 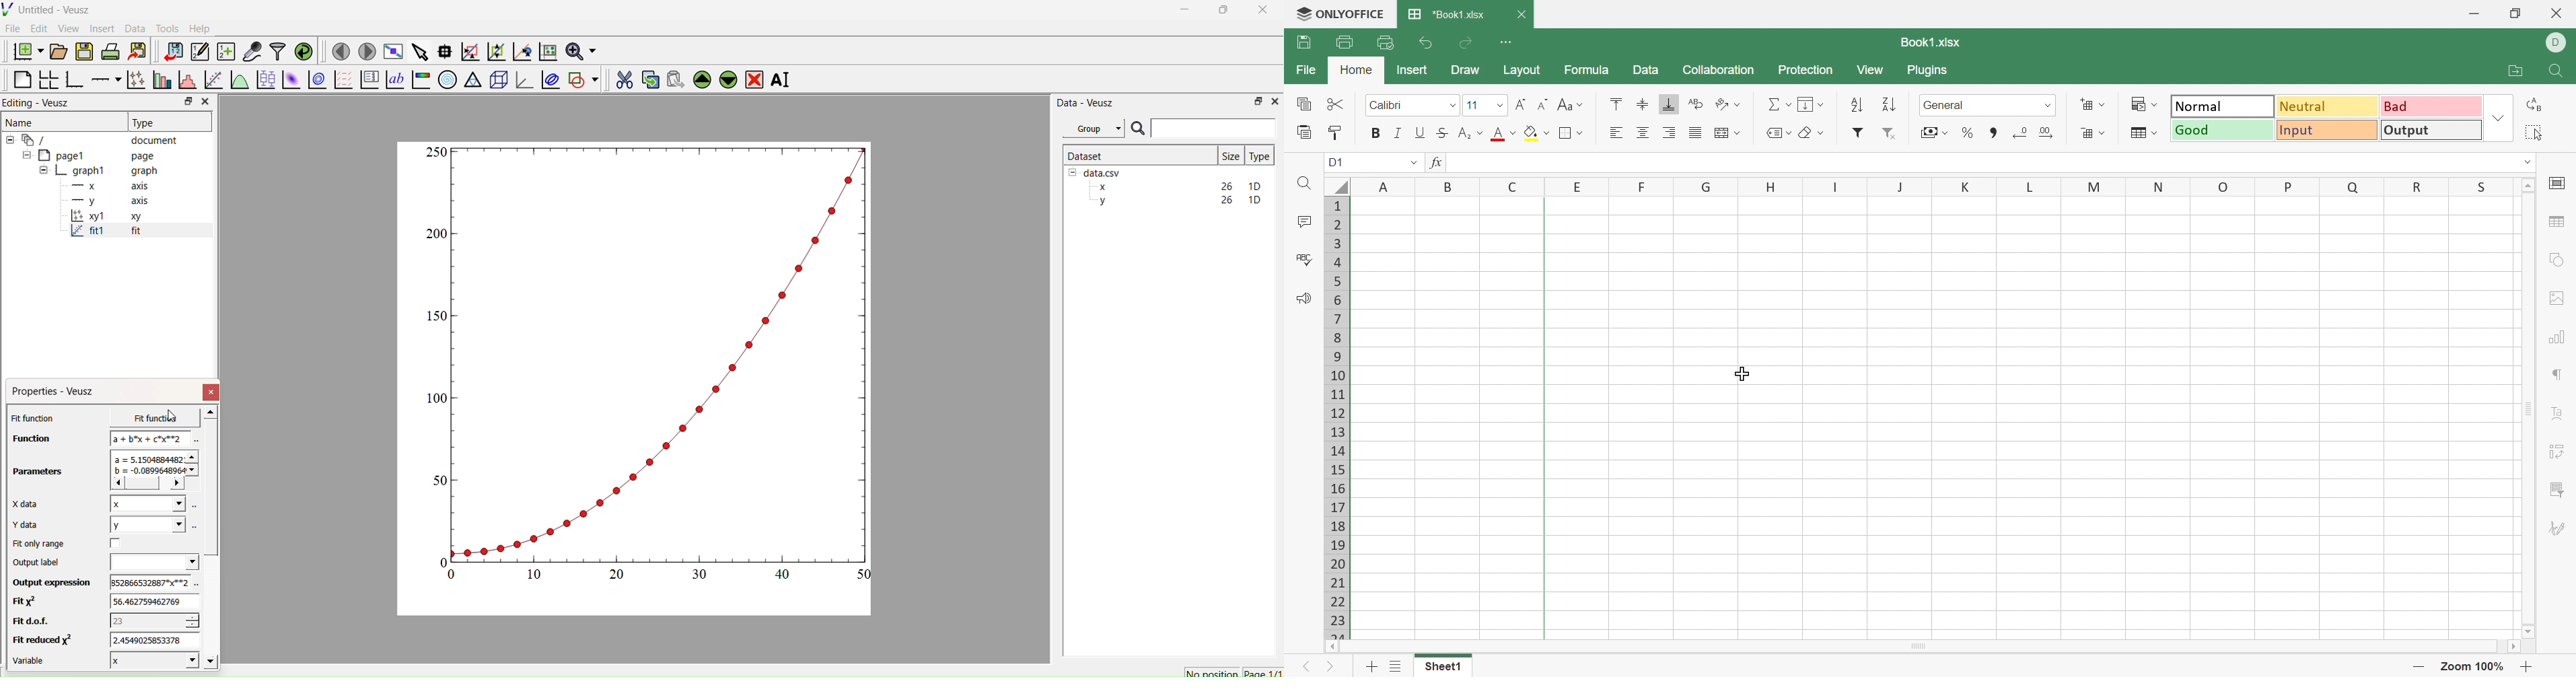 What do you see at coordinates (1929, 73) in the screenshot?
I see `Plugins` at bounding box center [1929, 73].